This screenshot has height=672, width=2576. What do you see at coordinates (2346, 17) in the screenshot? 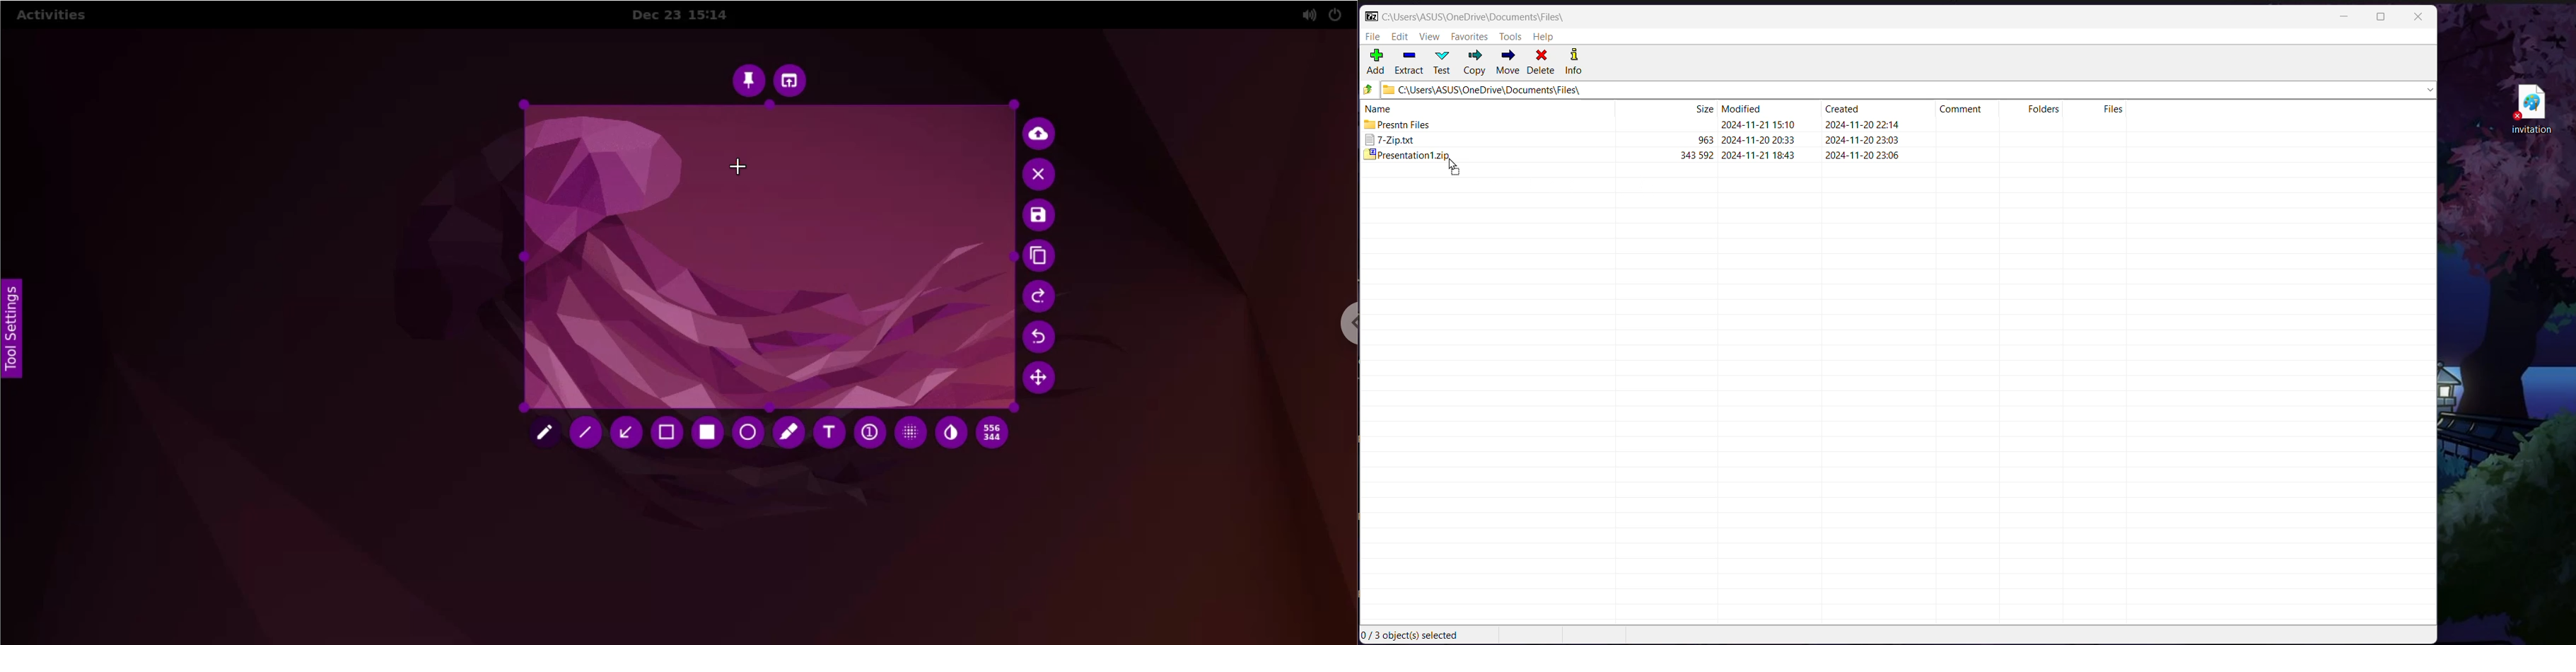
I see `Minimize` at bounding box center [2346, 17].